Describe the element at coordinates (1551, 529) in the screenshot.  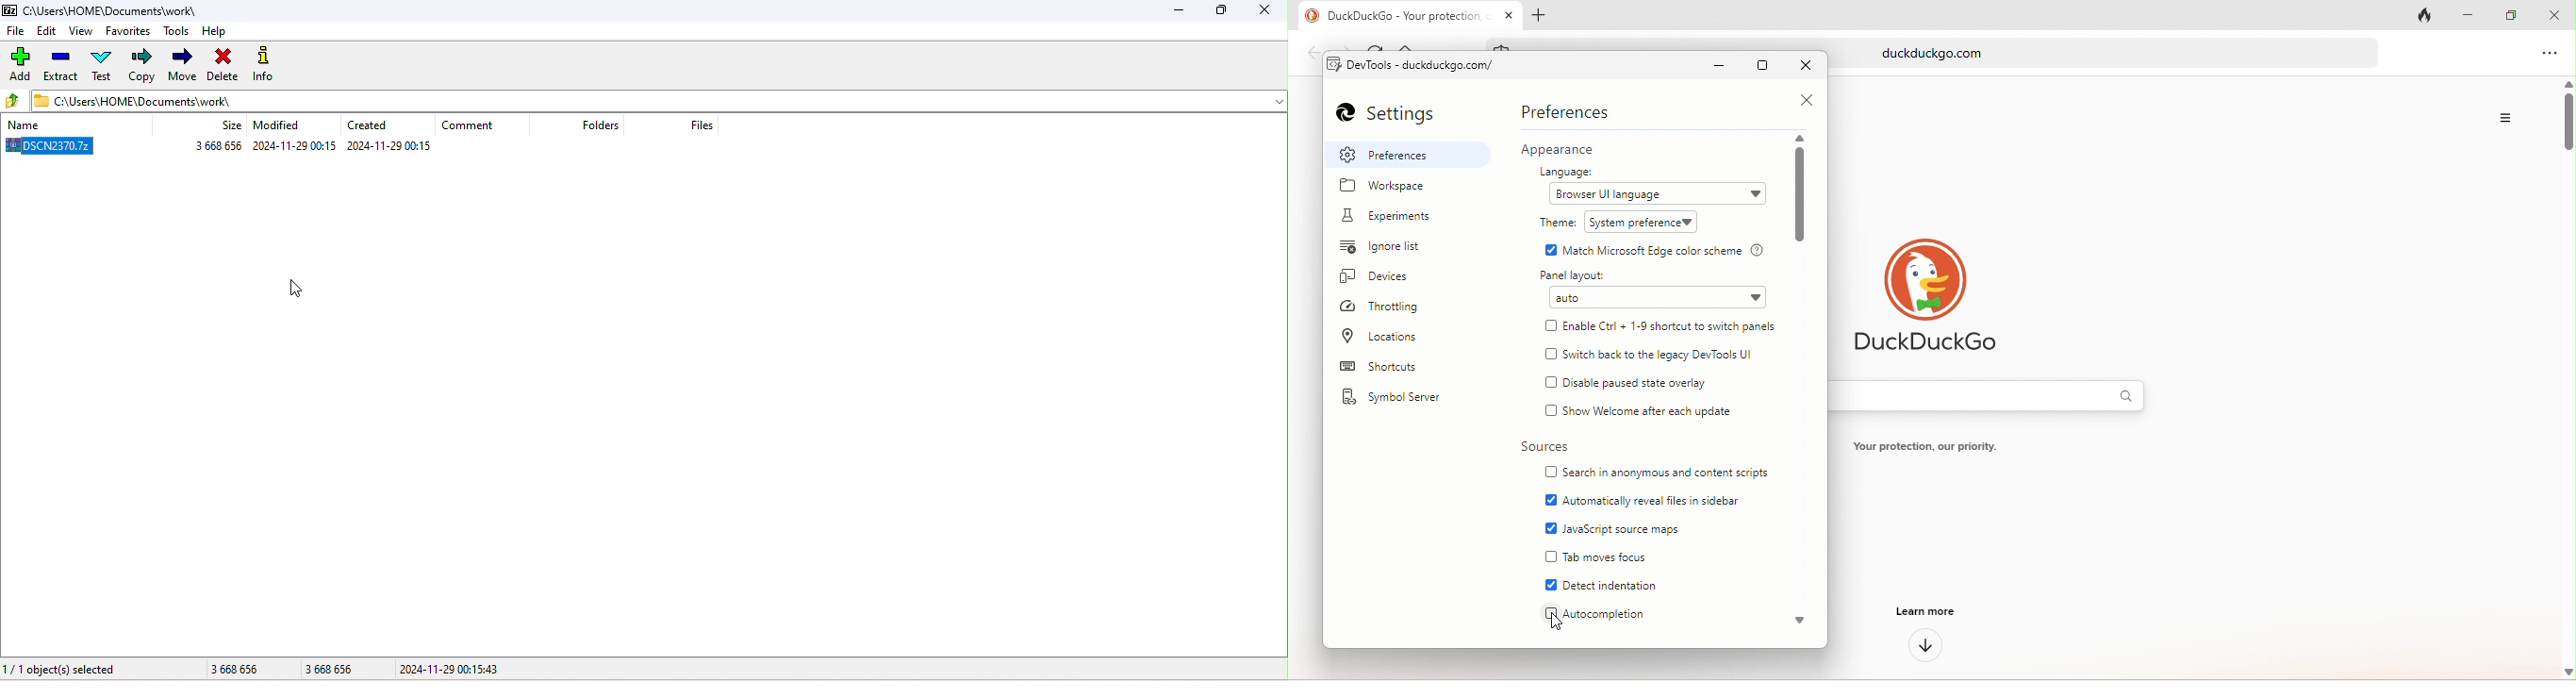
I see `enable checkbox` at that location.